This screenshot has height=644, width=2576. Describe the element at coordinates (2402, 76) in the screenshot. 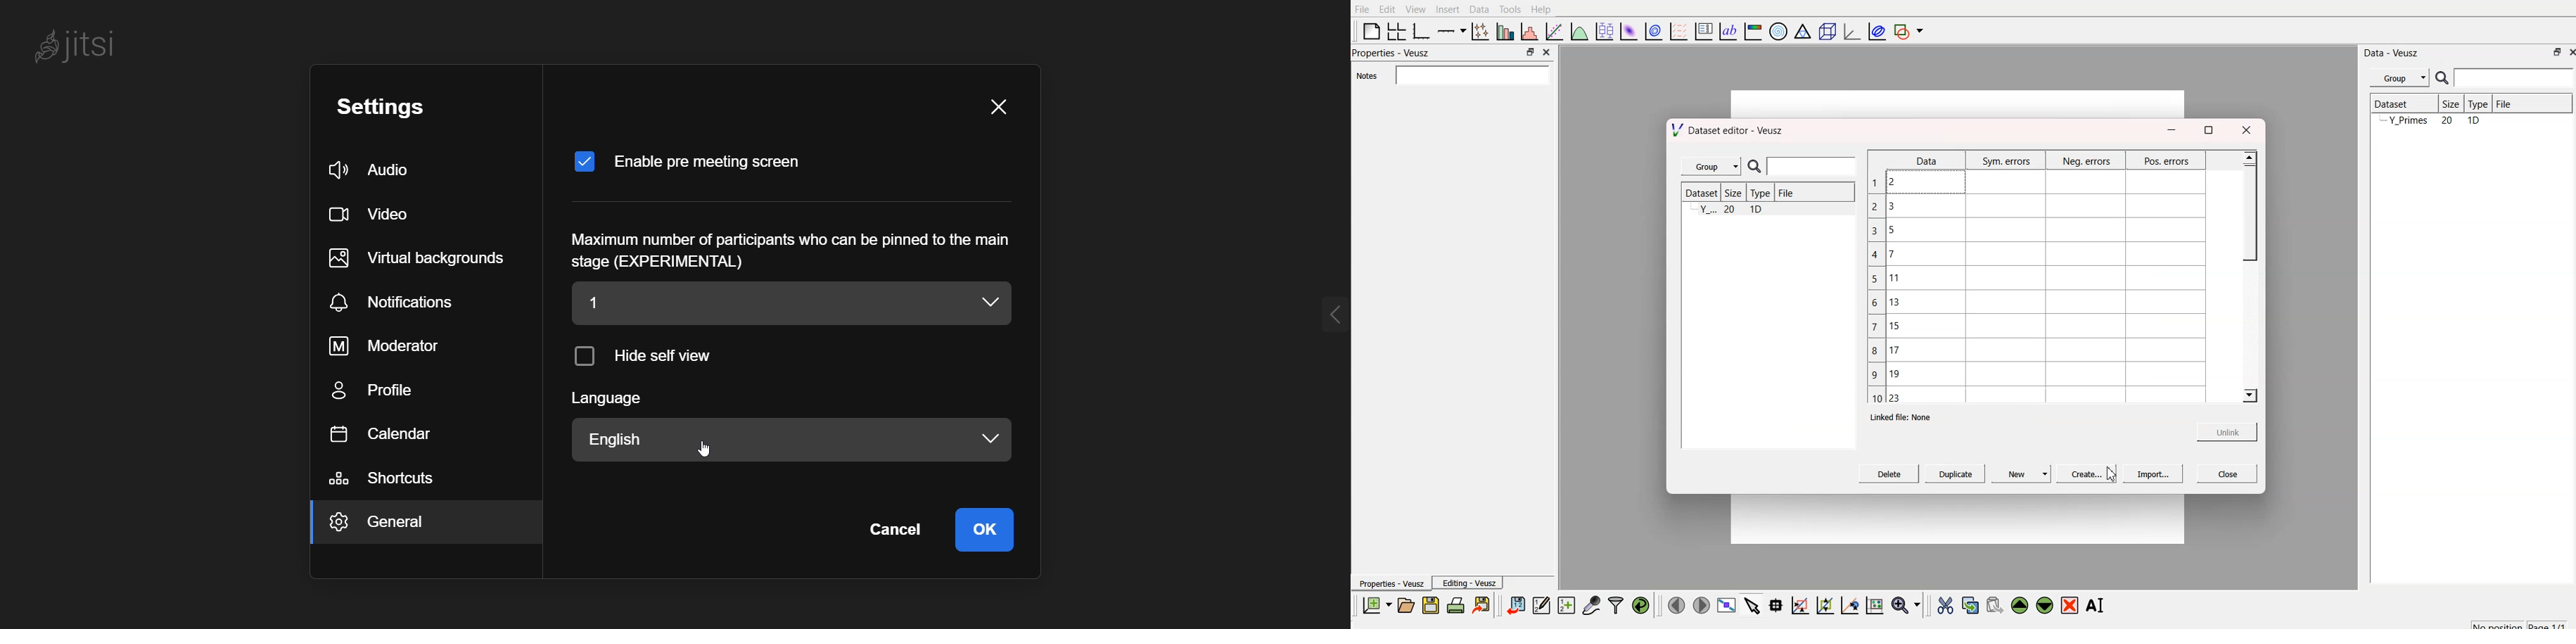

I see `Group` at that location.